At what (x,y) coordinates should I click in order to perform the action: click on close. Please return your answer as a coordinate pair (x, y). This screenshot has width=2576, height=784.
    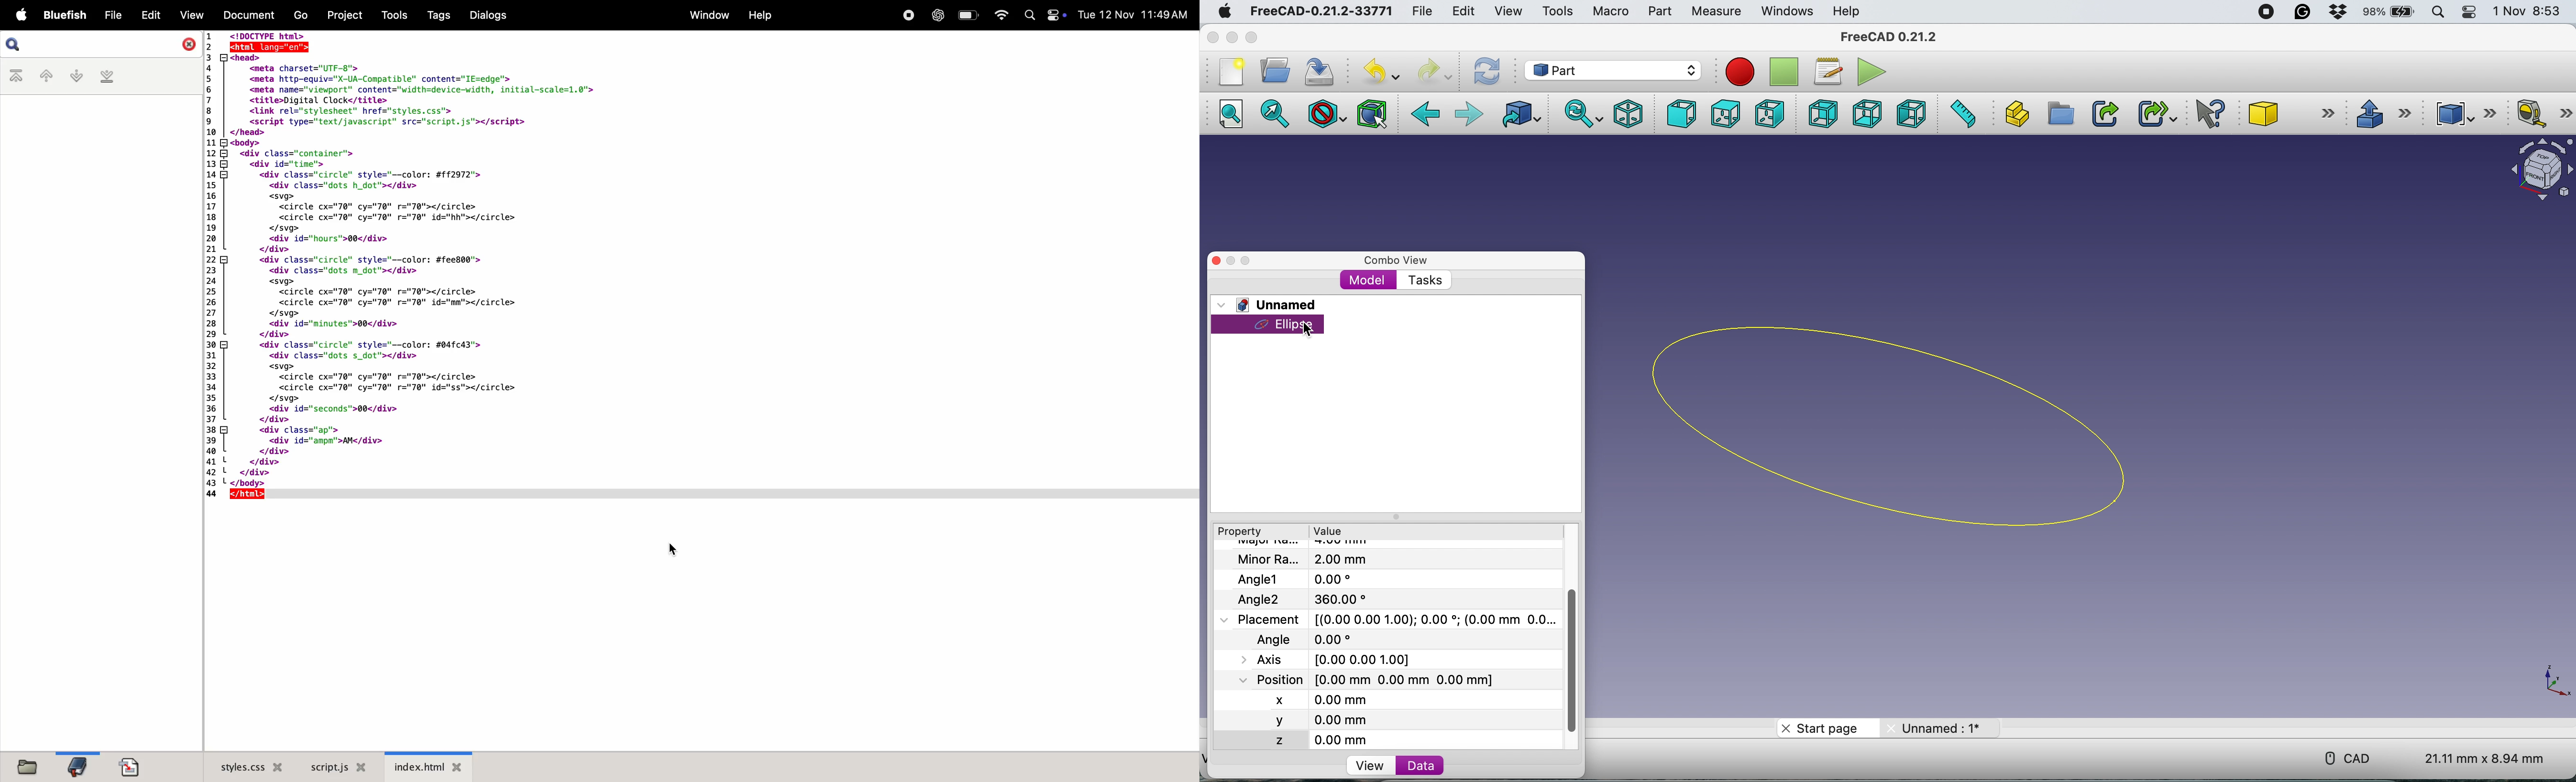
    Looking at the image, I should click on (188, 44).